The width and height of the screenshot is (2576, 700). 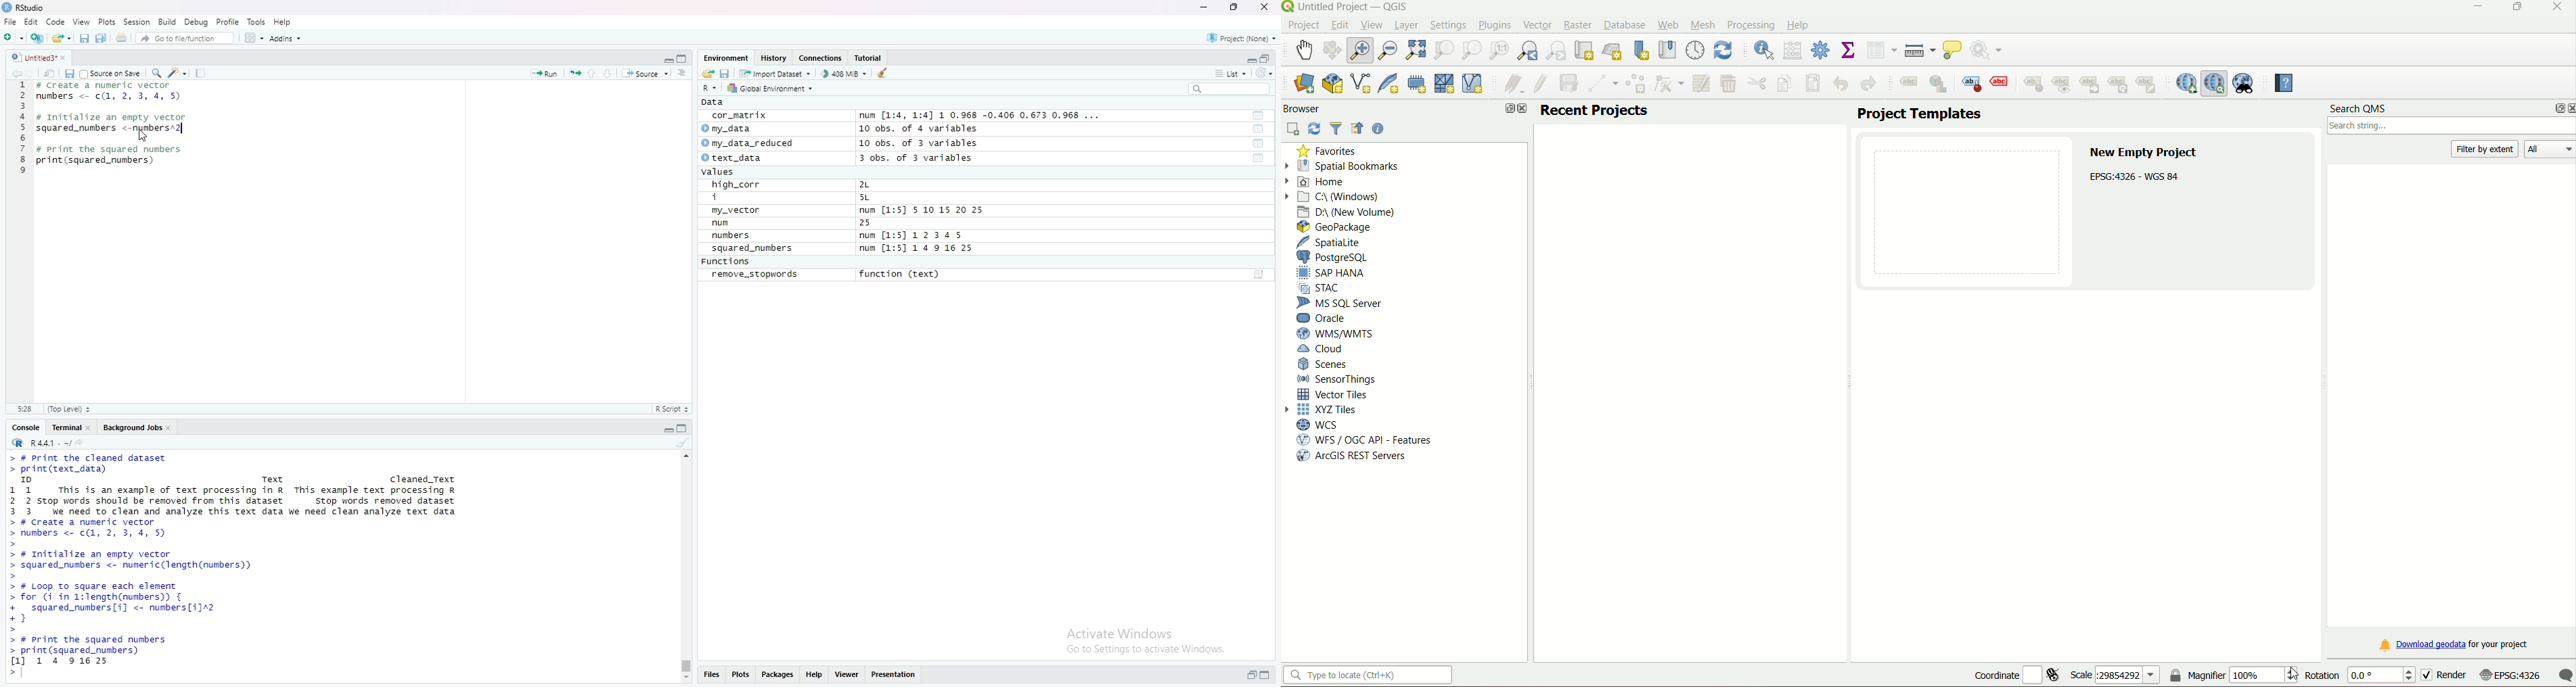 I want to click on close, so click(x=91, y=426).